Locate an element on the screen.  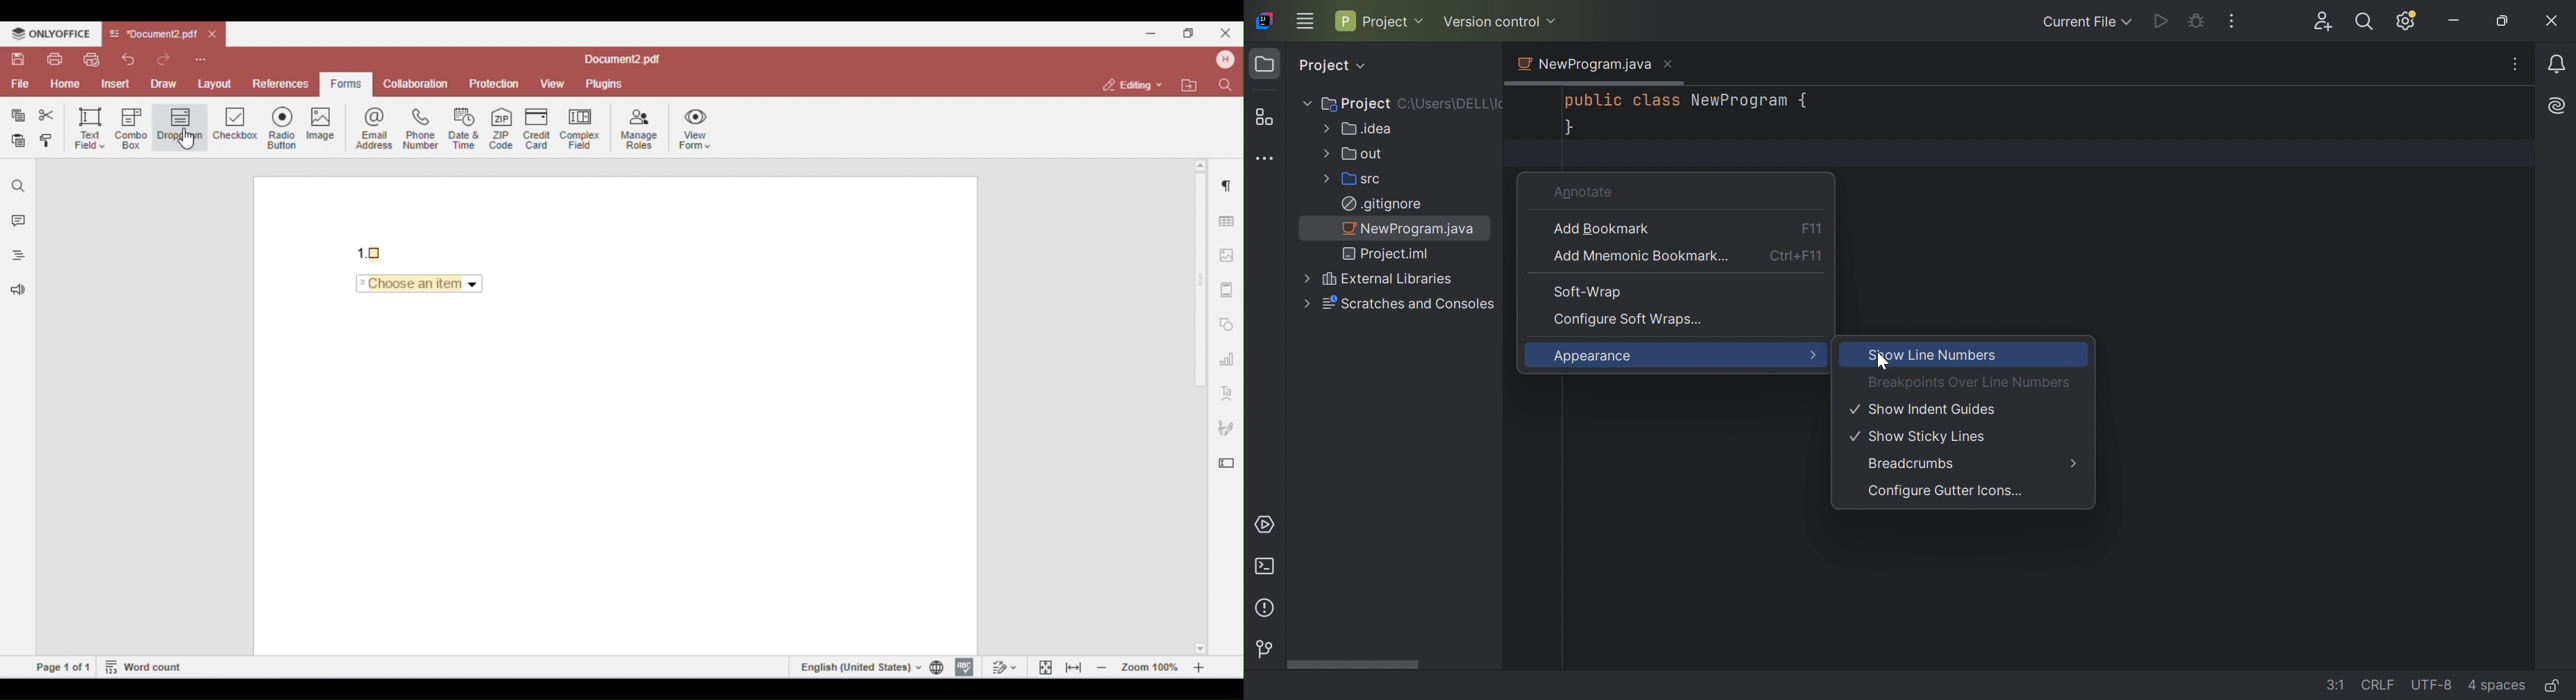
} is located at coordinates (1569, 129).